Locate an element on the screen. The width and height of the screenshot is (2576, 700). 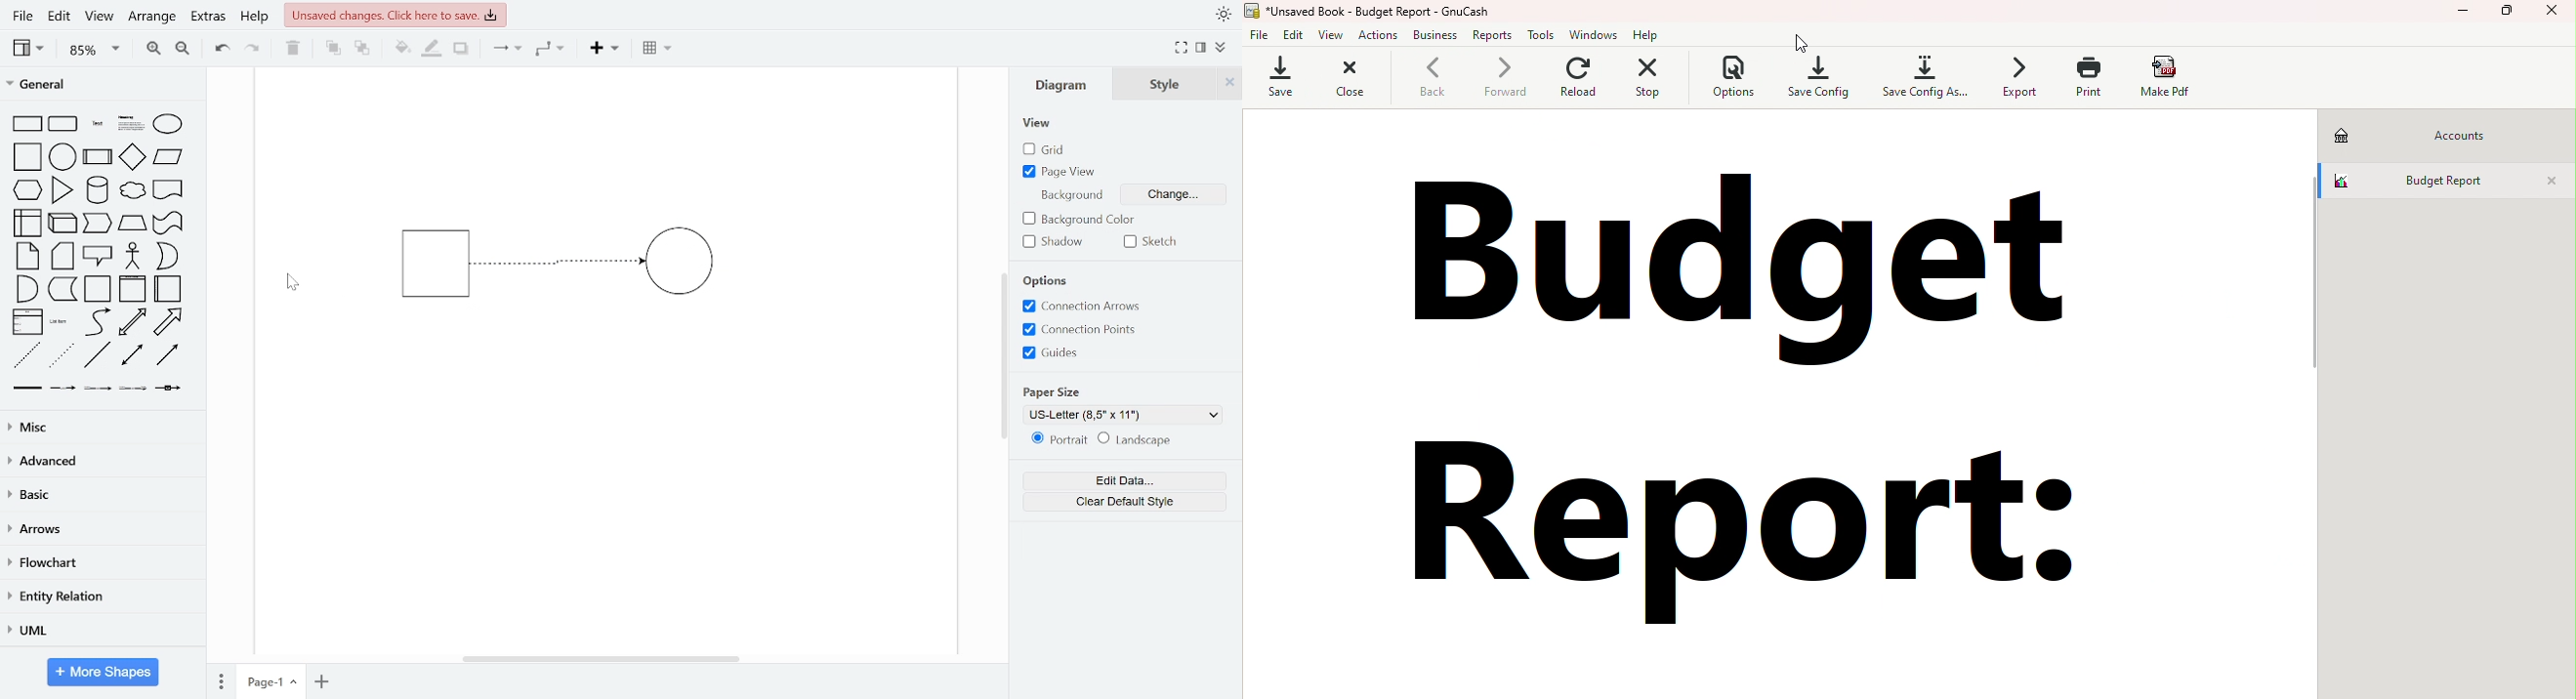
rectangle is located at coordinates (27, 124).